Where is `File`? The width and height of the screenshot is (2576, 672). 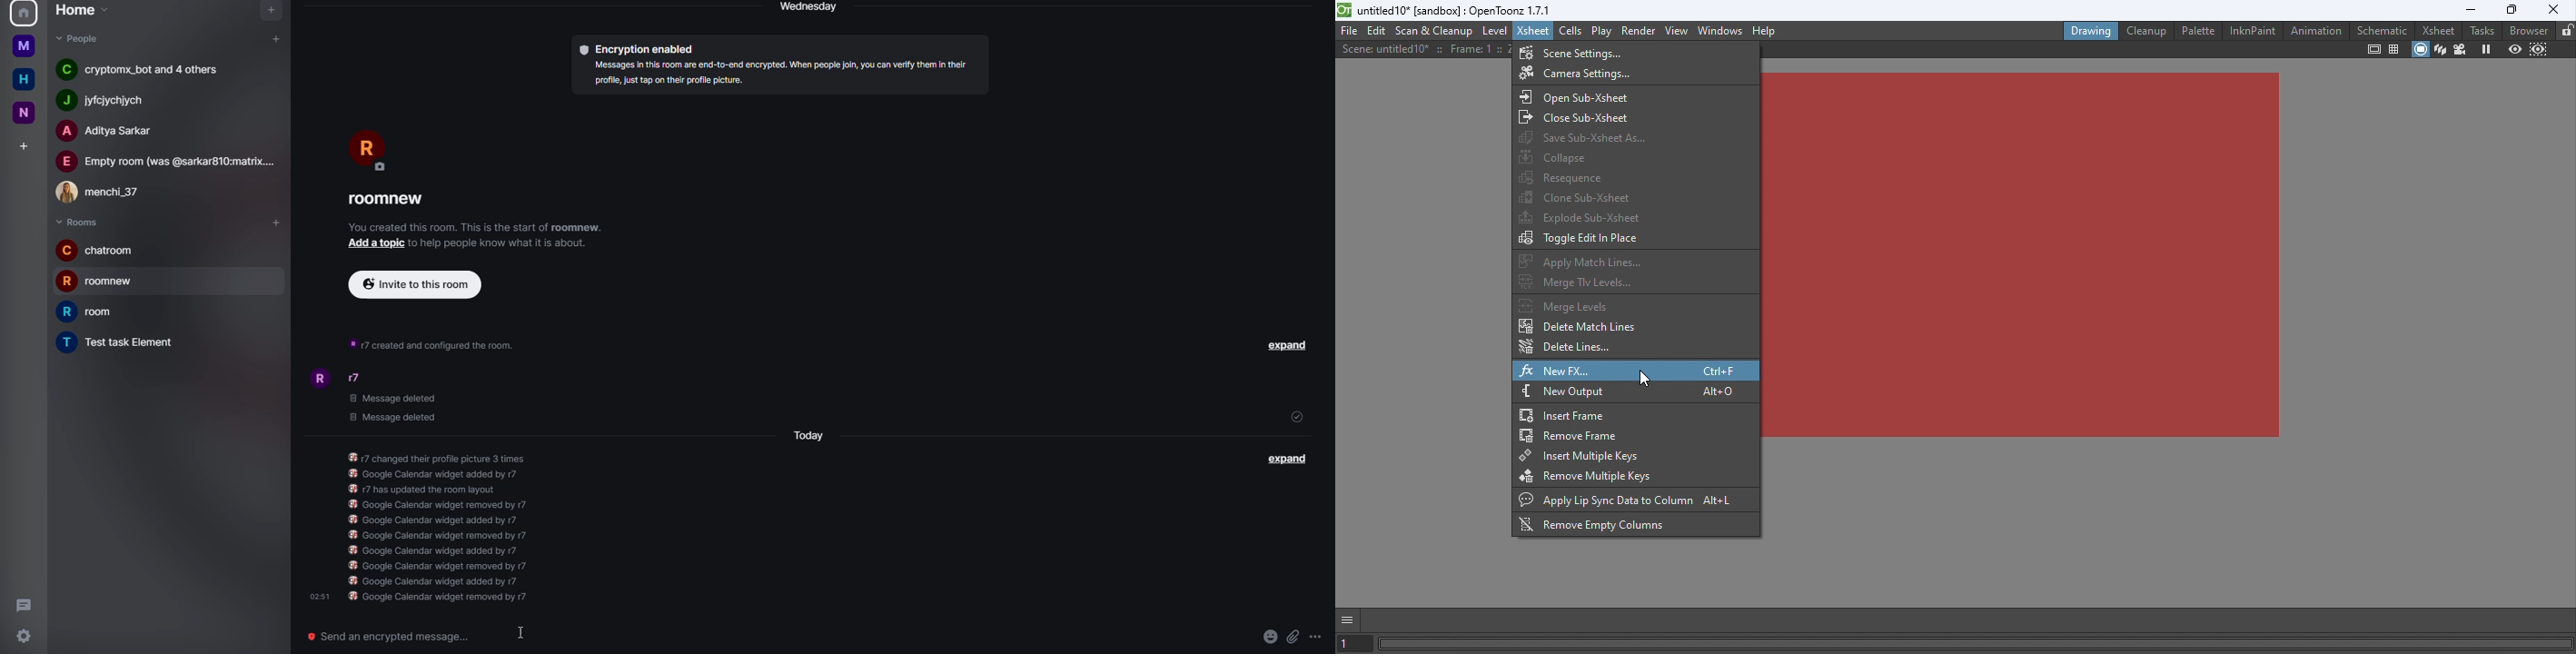 File is located at coordinates (1349, 31).